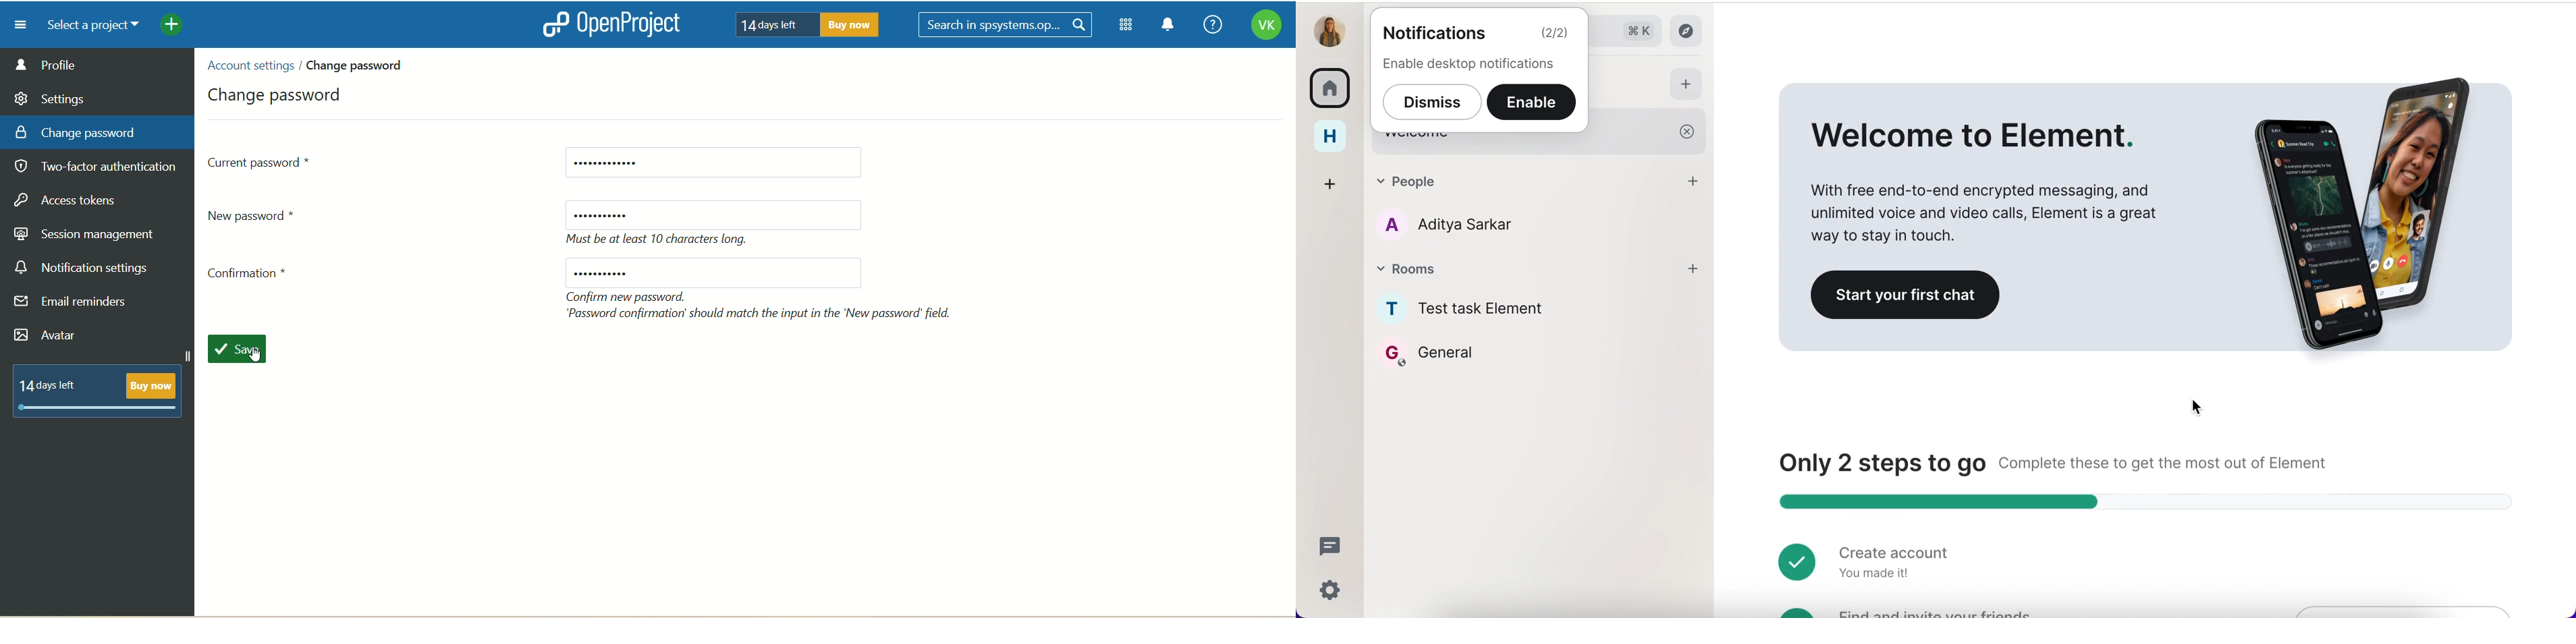 The image size is (2576, 644). What do you see at coordinates (1513, 183) in the screenshot?
I see `people` at bounding box center [1513, 183].